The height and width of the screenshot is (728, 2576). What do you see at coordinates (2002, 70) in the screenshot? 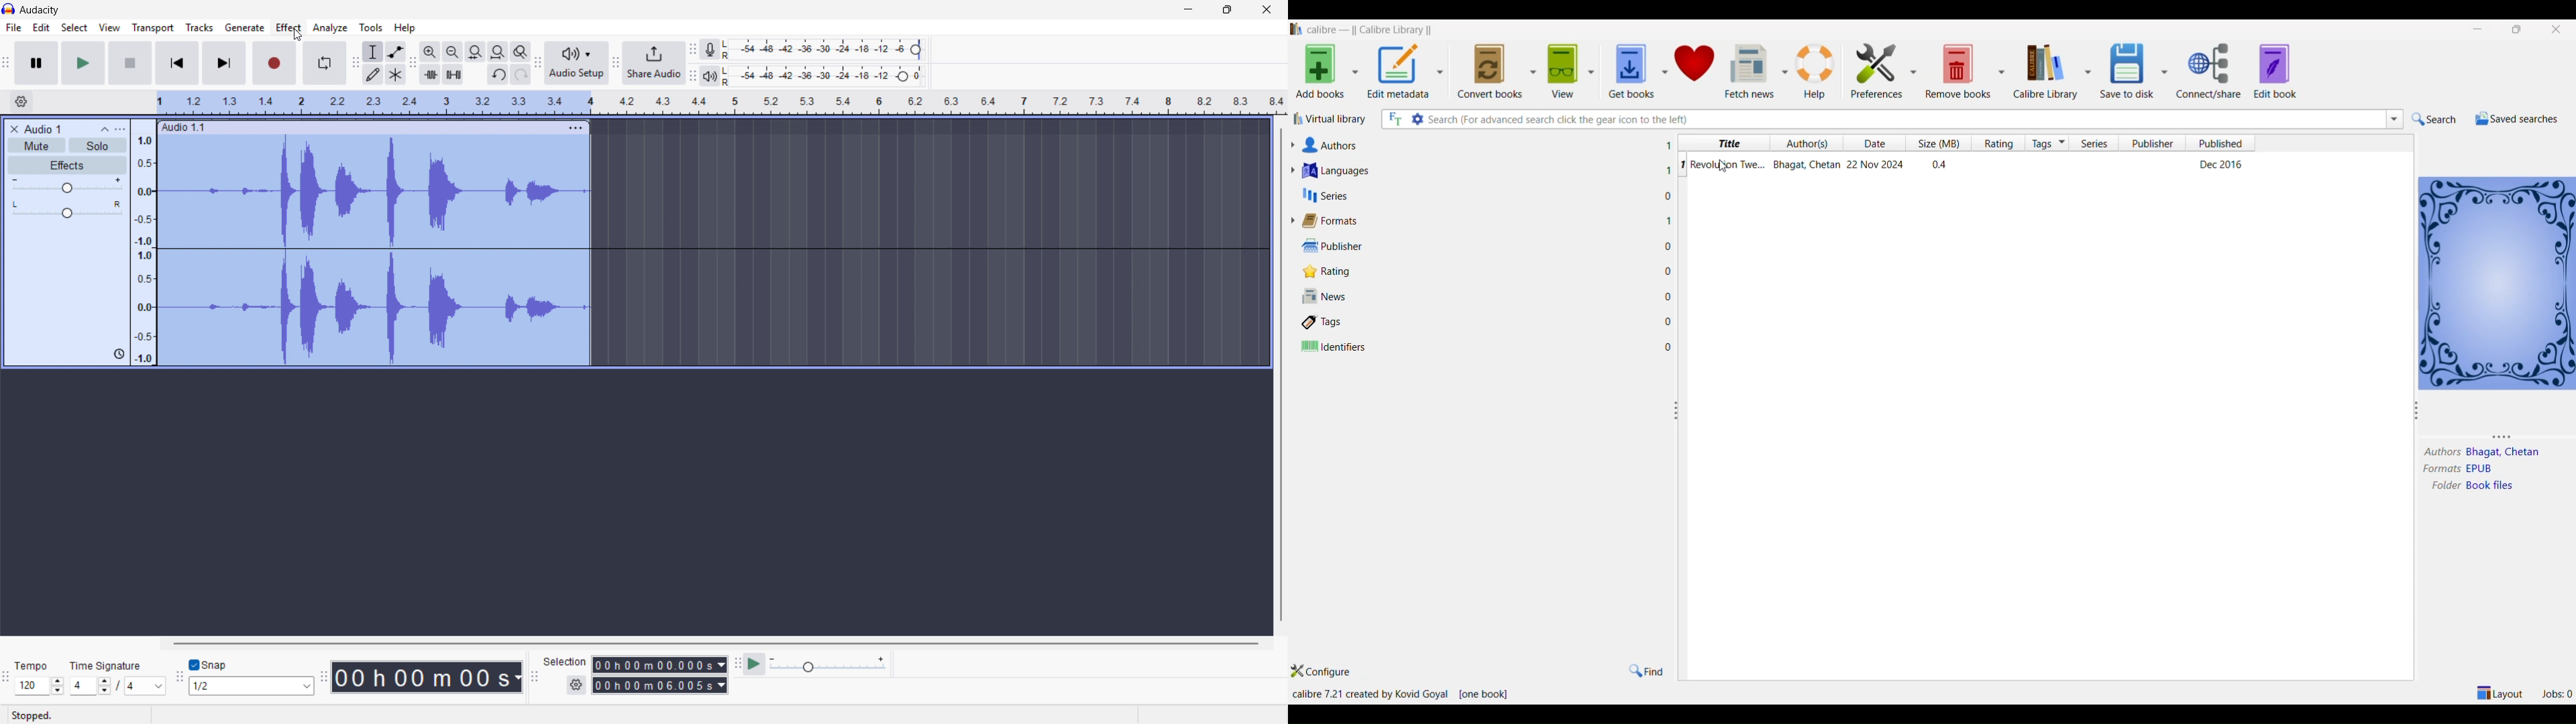
I see `remove books options dropdown button` at bounding box center [2002, 70].